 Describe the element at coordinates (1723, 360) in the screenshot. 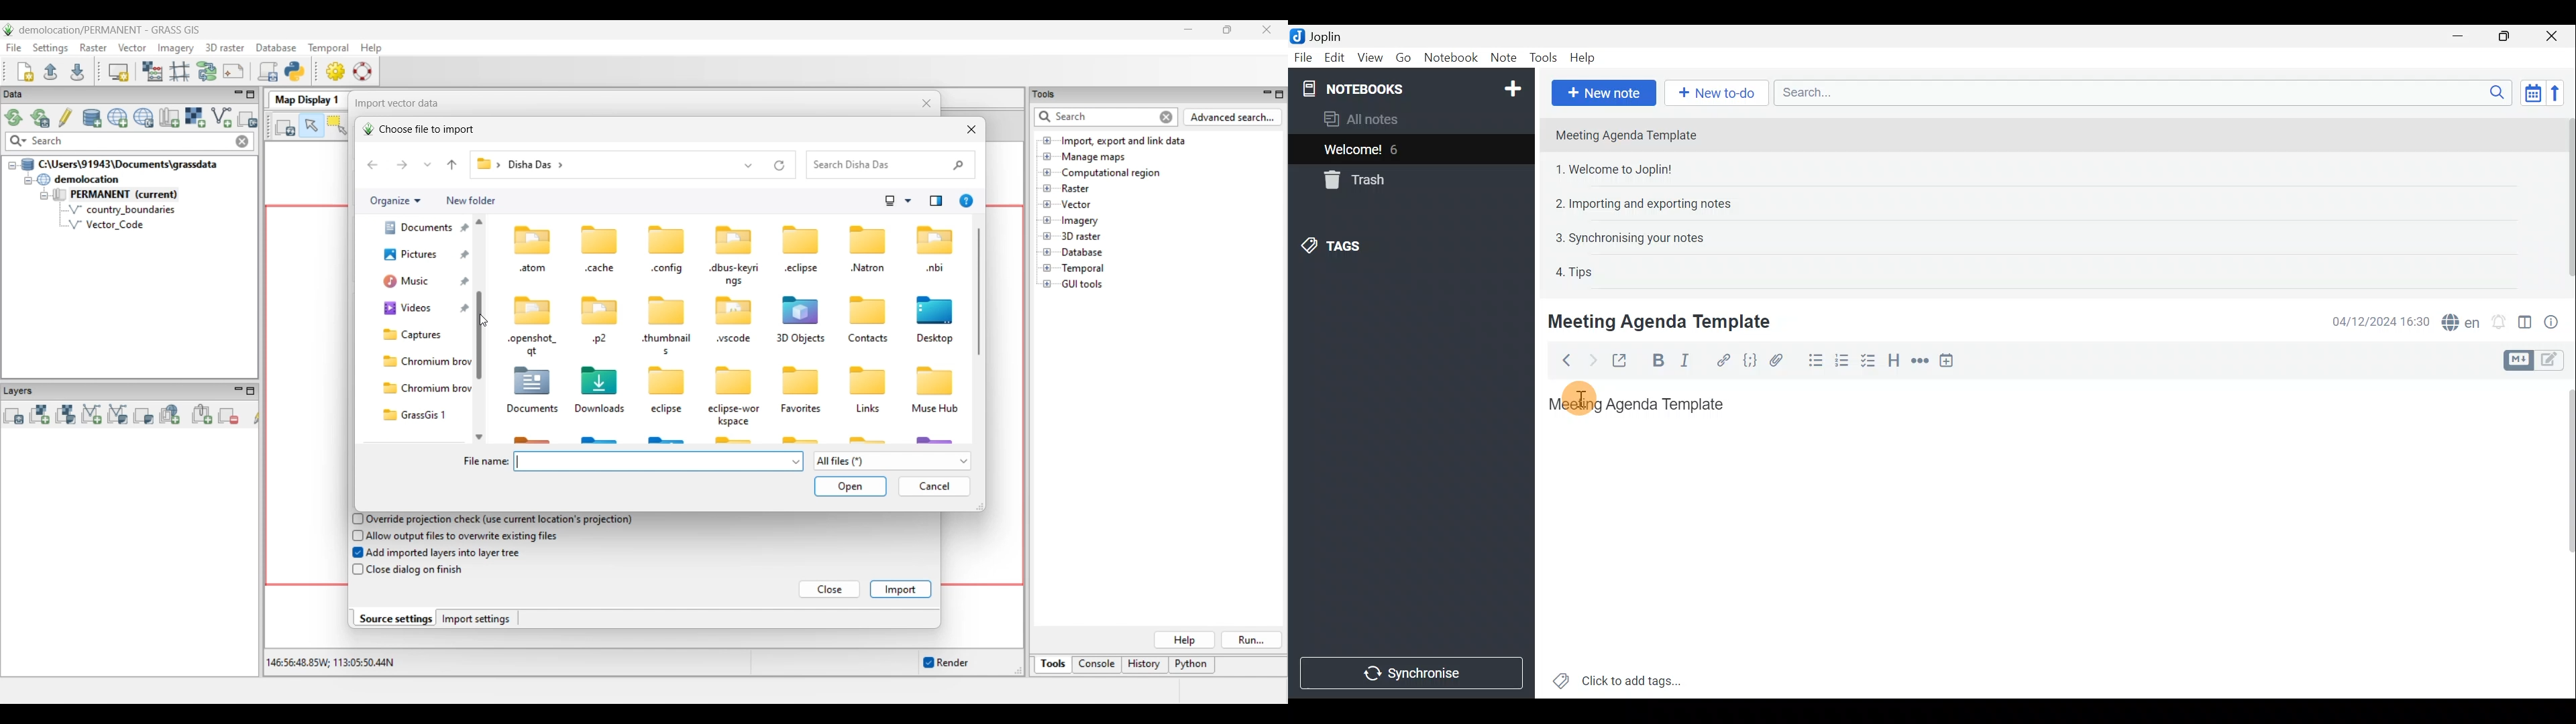

I see `Hyperlink` at that location.